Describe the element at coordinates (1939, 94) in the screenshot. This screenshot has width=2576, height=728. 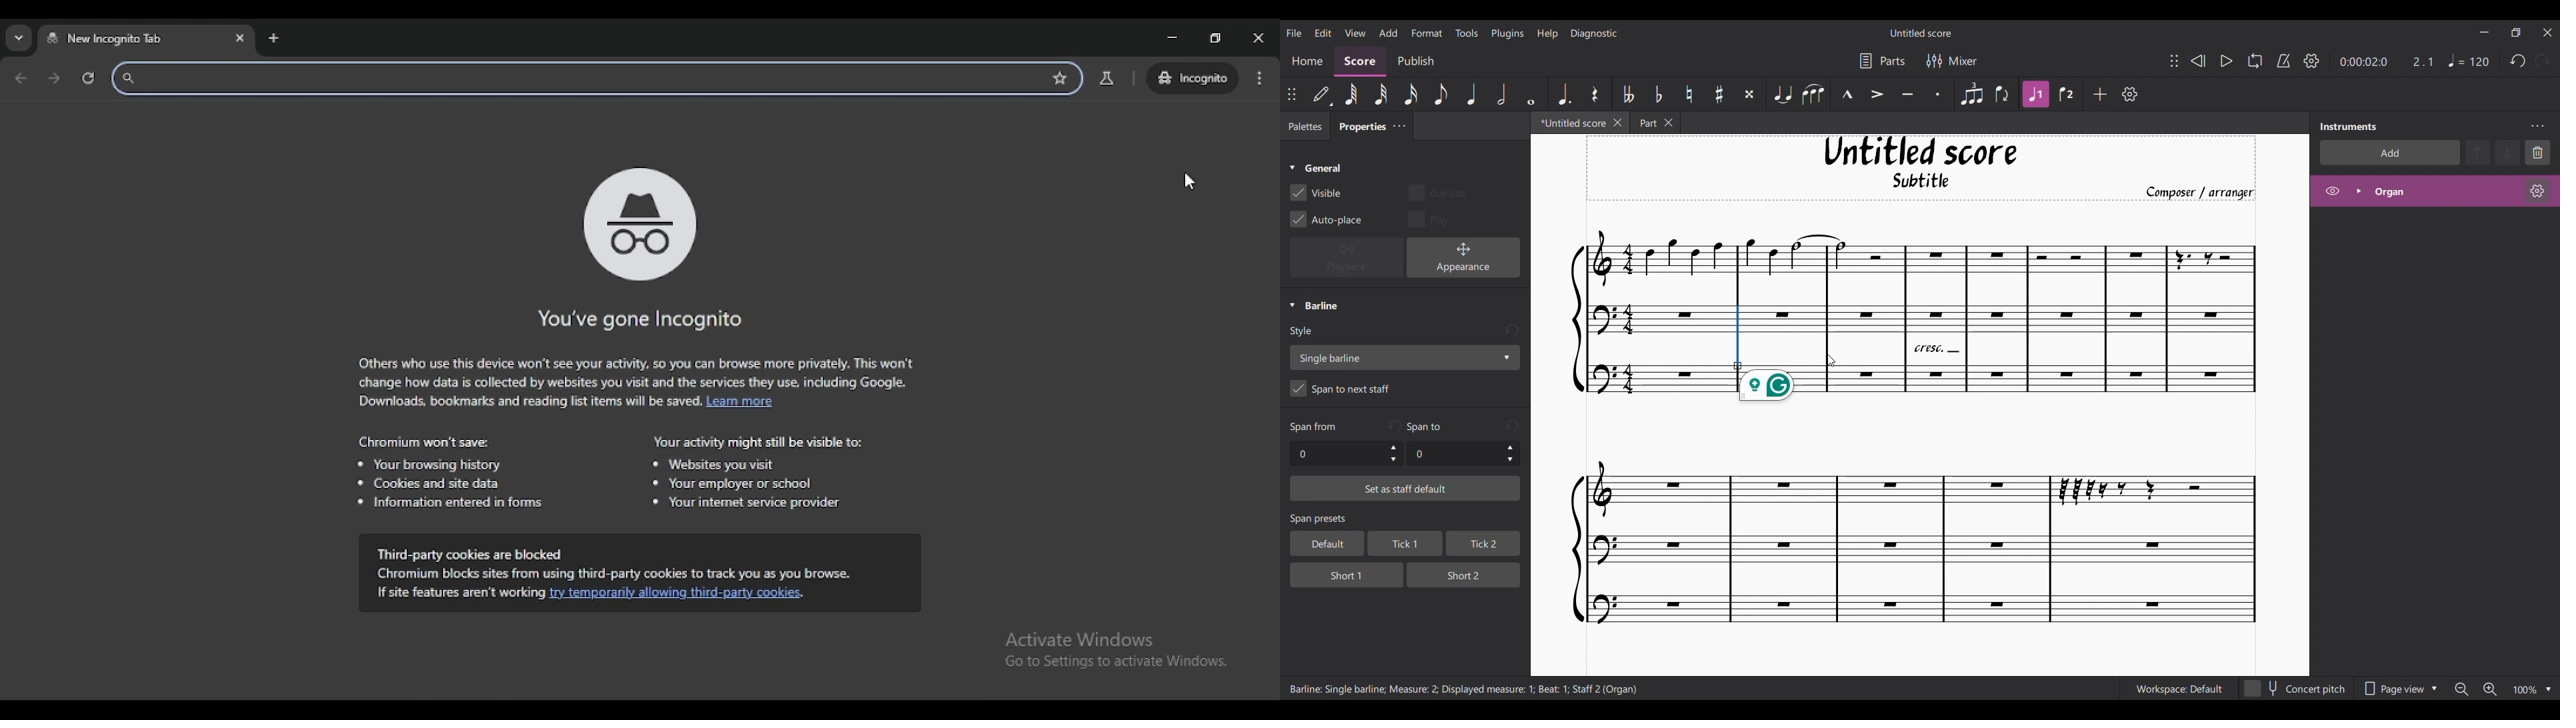
I see `Staccato` at that location.